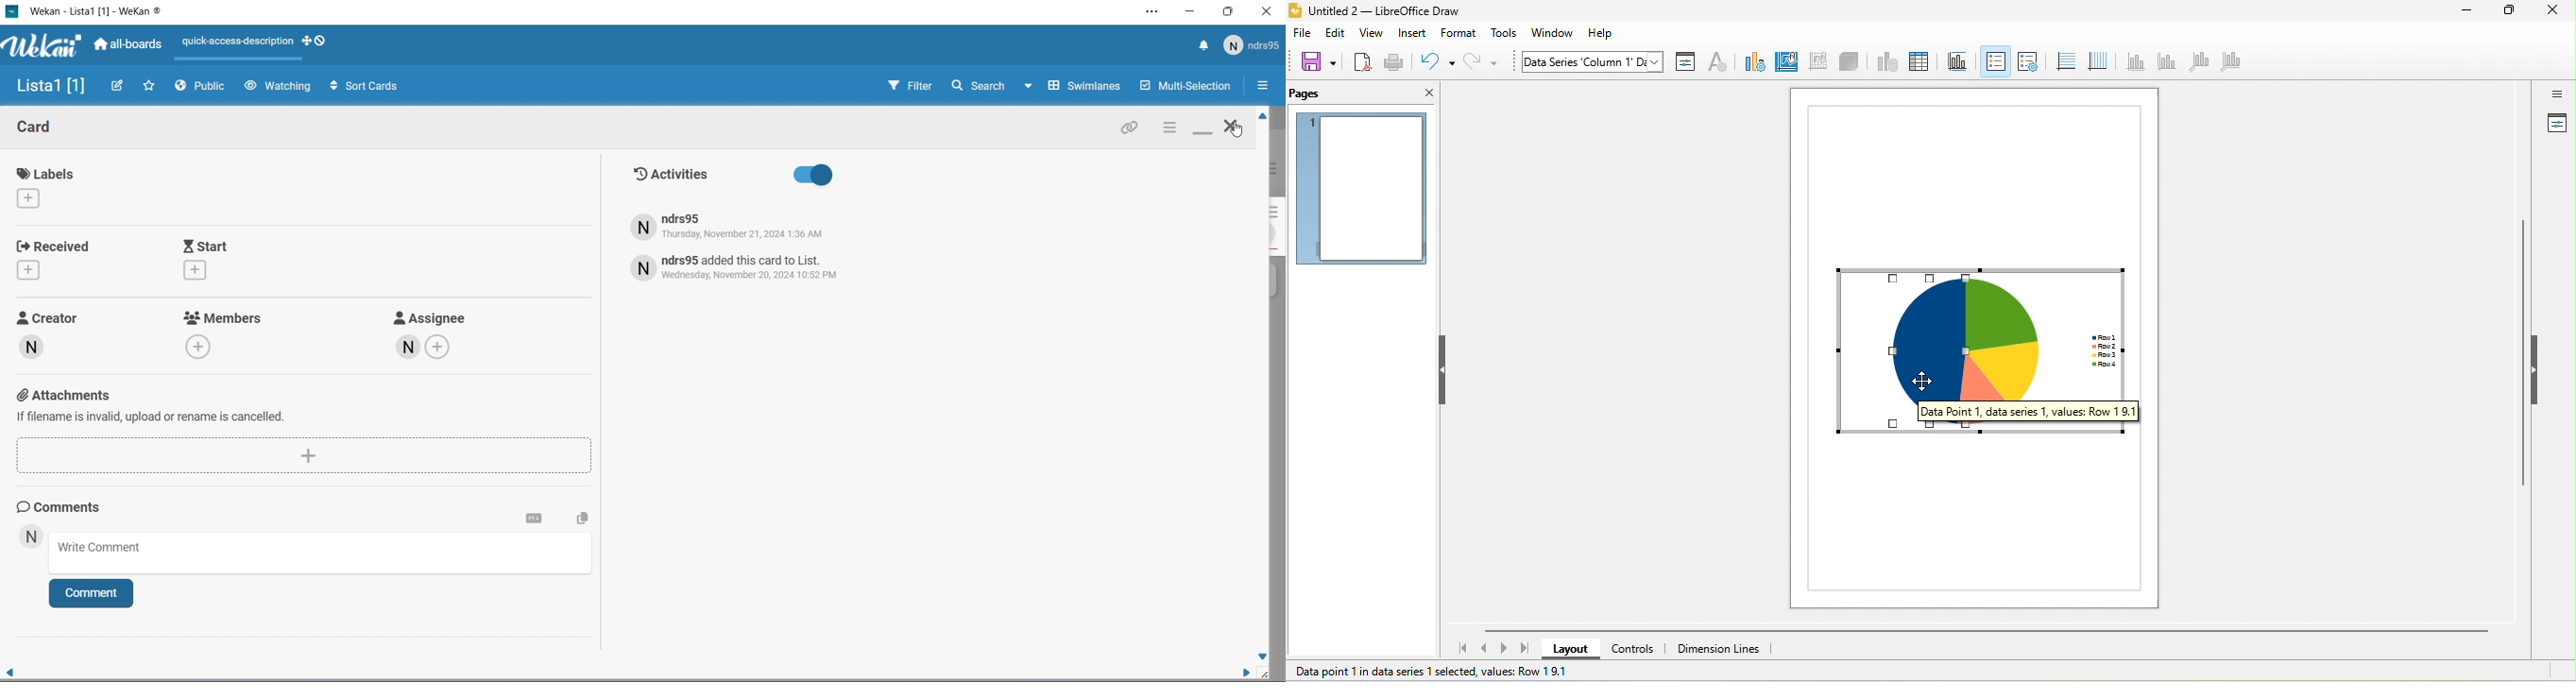 The image size is (2576, 700). I want to click on close, so click(2554, 11).